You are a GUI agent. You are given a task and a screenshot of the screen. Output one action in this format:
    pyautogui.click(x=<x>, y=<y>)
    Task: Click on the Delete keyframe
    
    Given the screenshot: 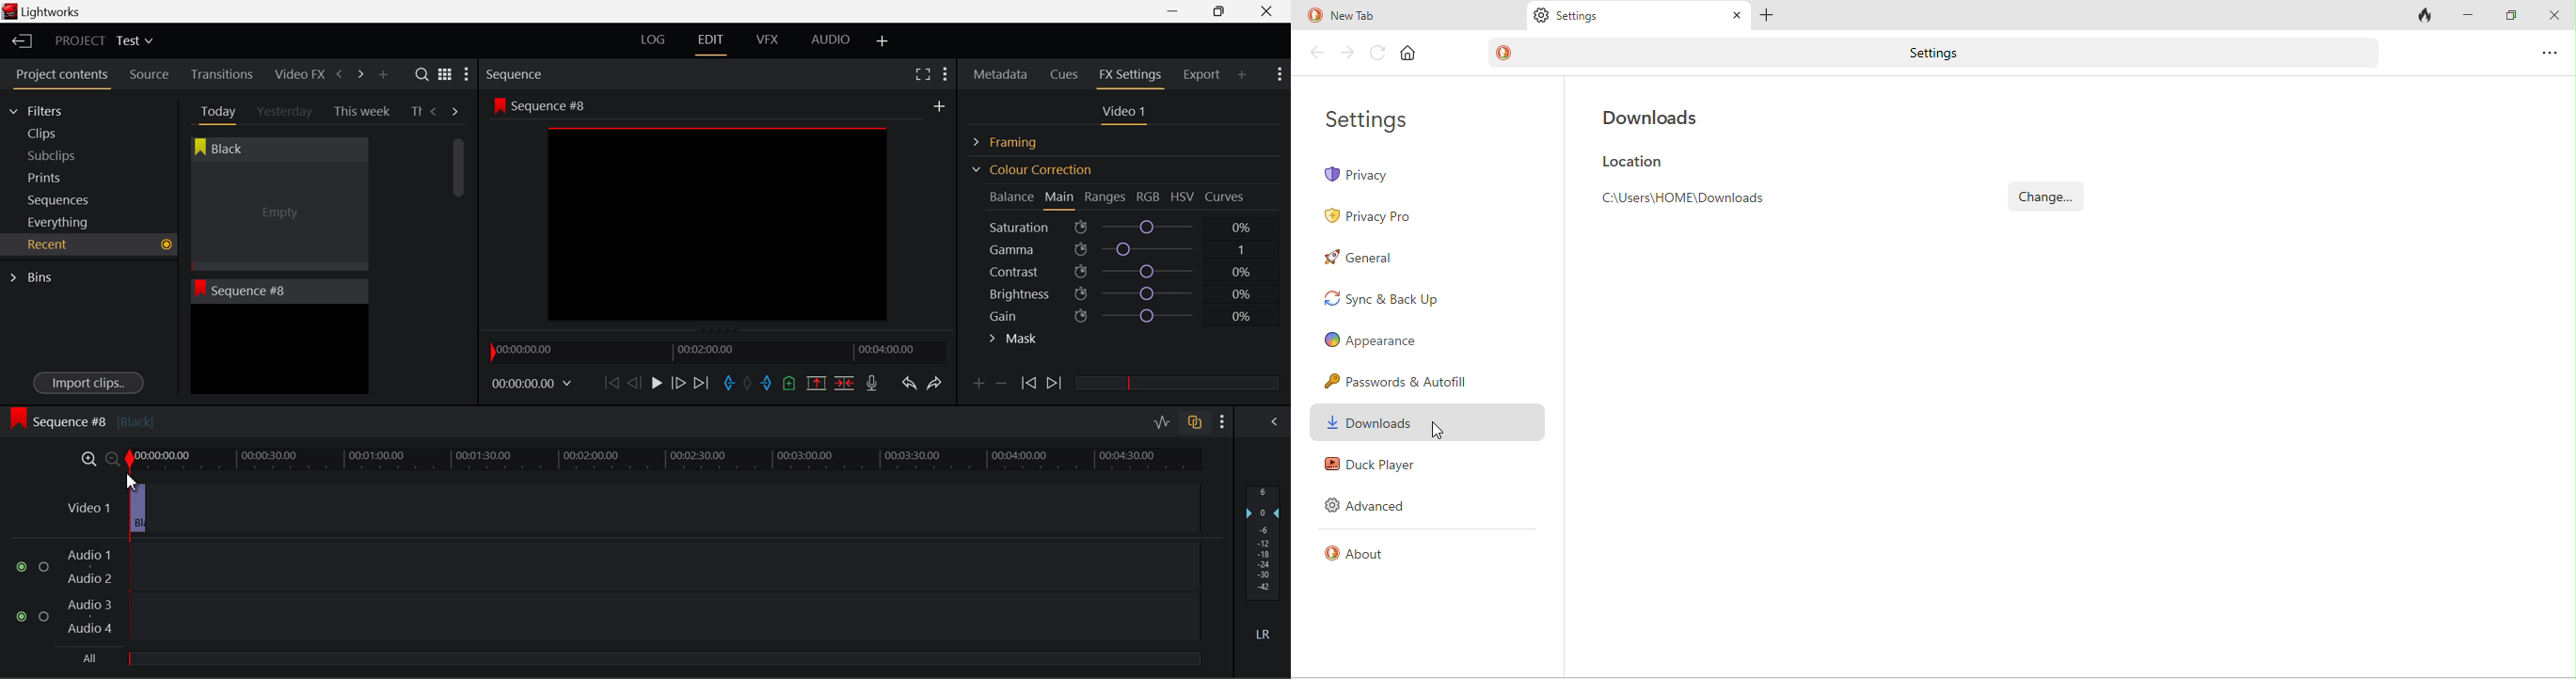 What is the action you would take?
    pyautogui.click(x=1001, y=386)
    